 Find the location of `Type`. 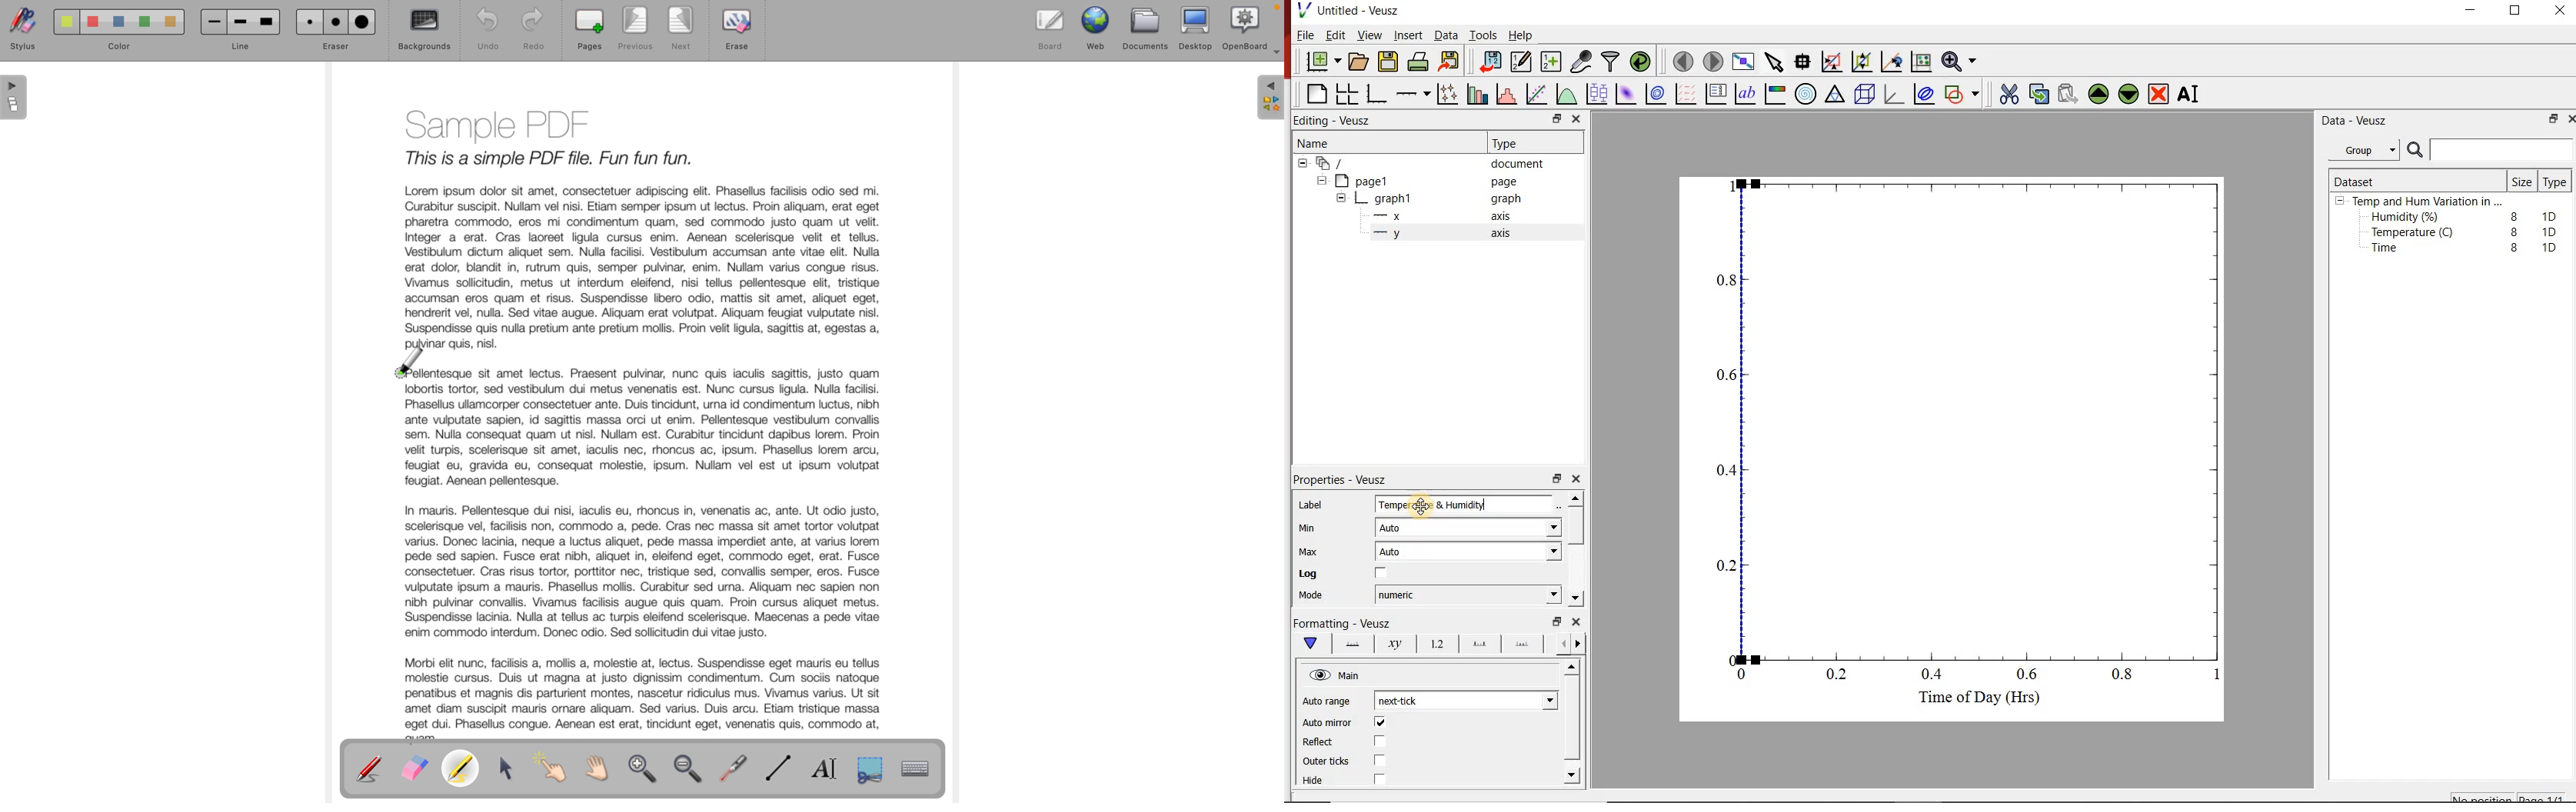

Type is located at coordinates (1515, 143).